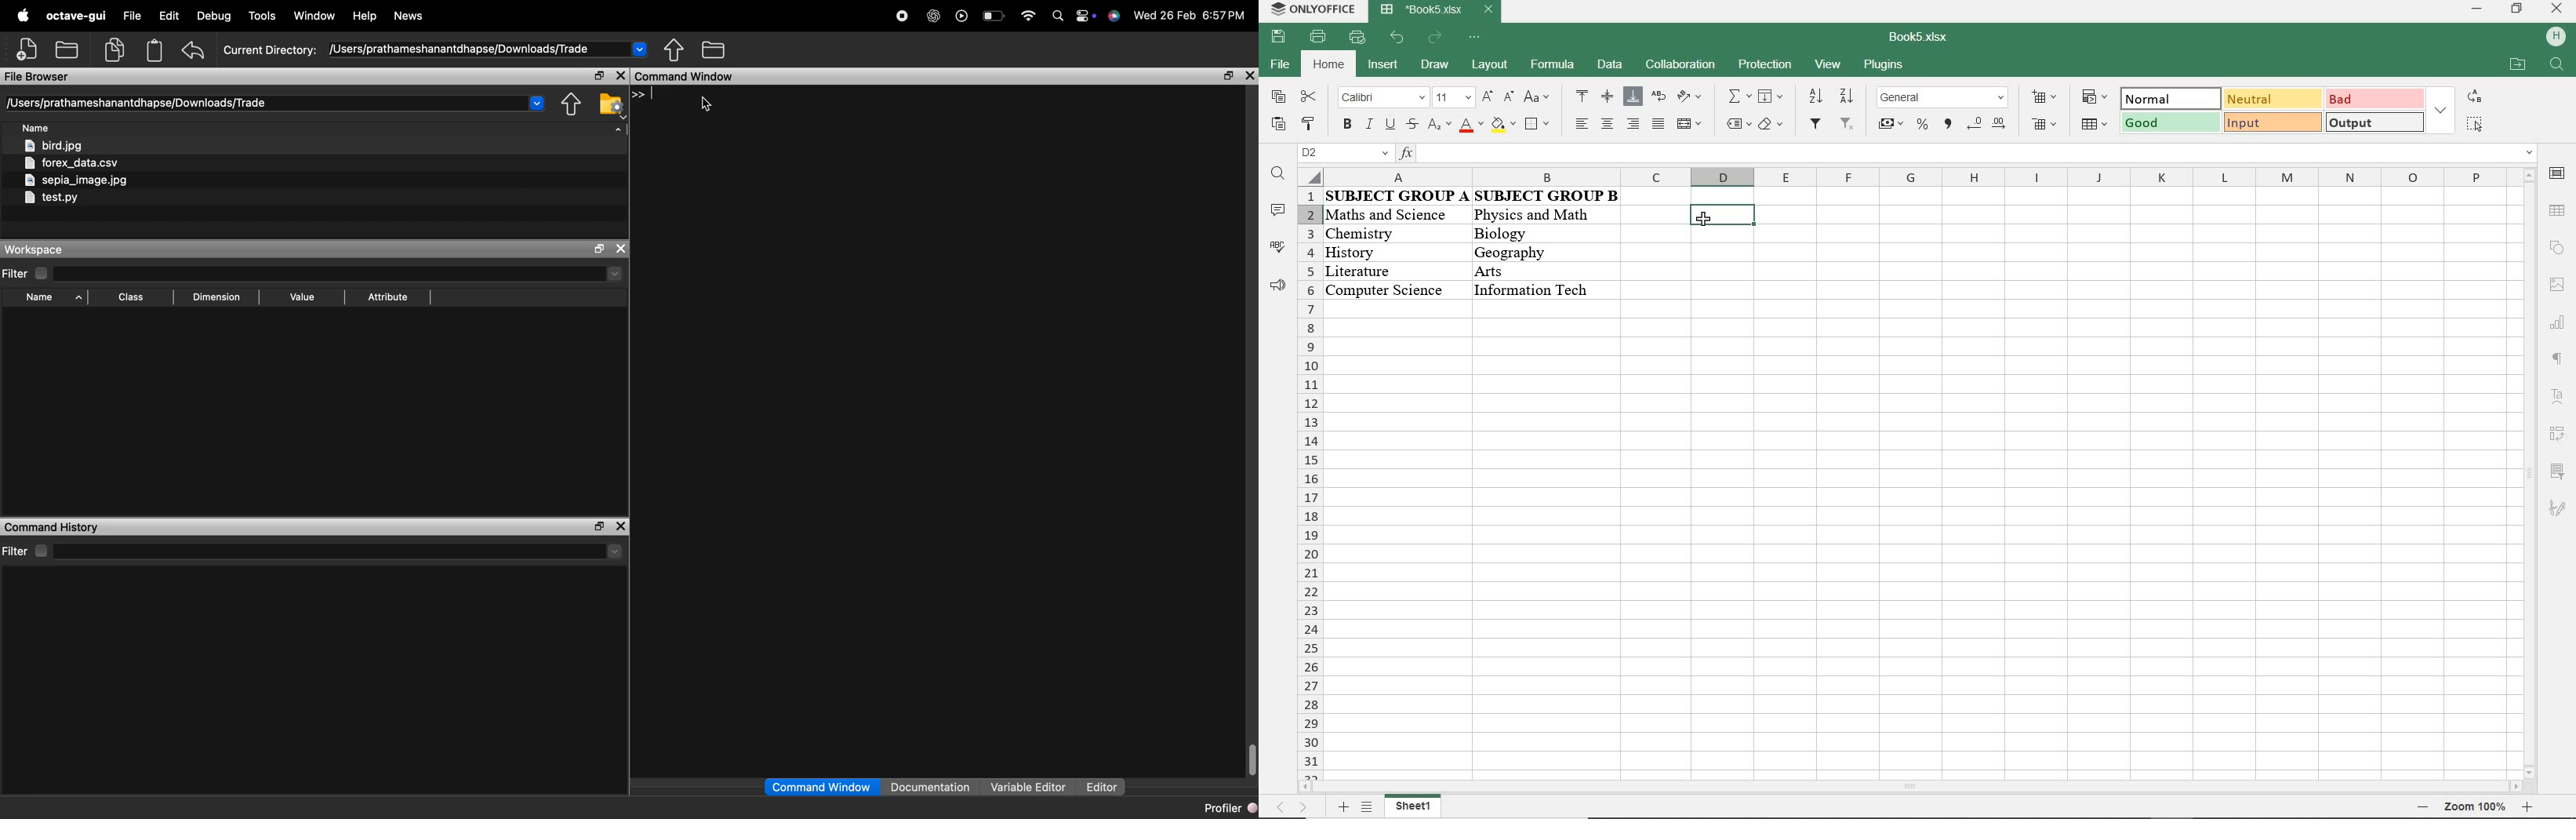  I want to click on undo, so click(1398, 38).